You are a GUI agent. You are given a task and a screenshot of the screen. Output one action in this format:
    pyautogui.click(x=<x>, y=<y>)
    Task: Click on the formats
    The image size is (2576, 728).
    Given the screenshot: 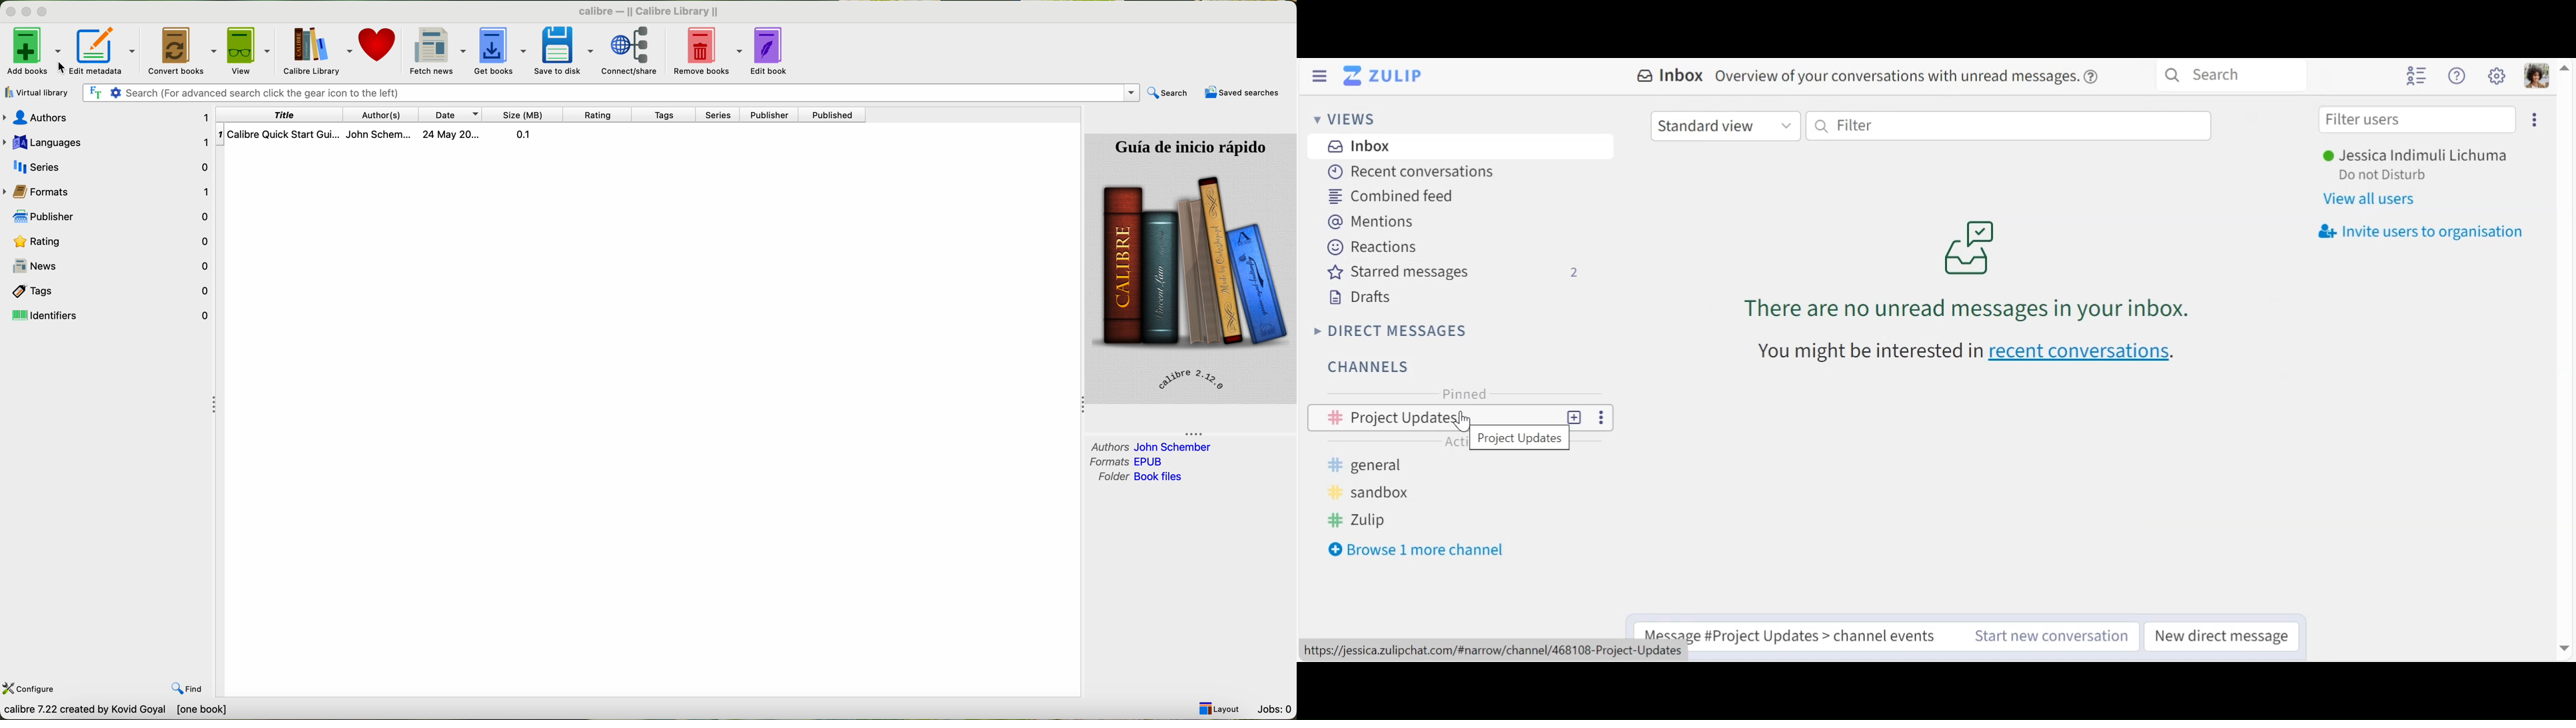 What is the action you would take?
    pyautogui.click(x=1129, y=461)
    